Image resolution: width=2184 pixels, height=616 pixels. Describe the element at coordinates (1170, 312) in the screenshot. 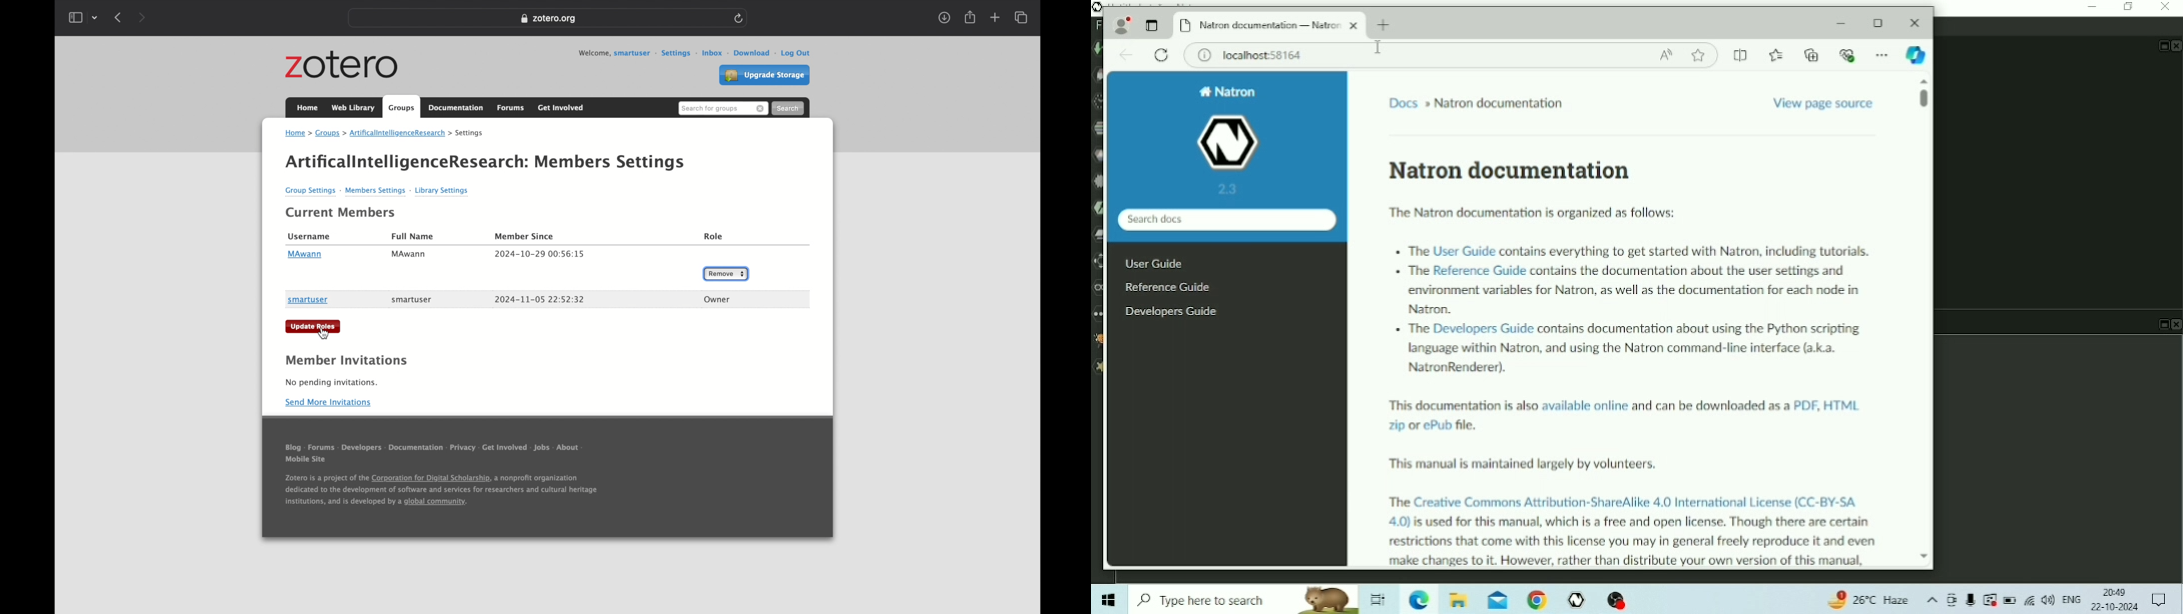

I see `Developers Guide` at that location.